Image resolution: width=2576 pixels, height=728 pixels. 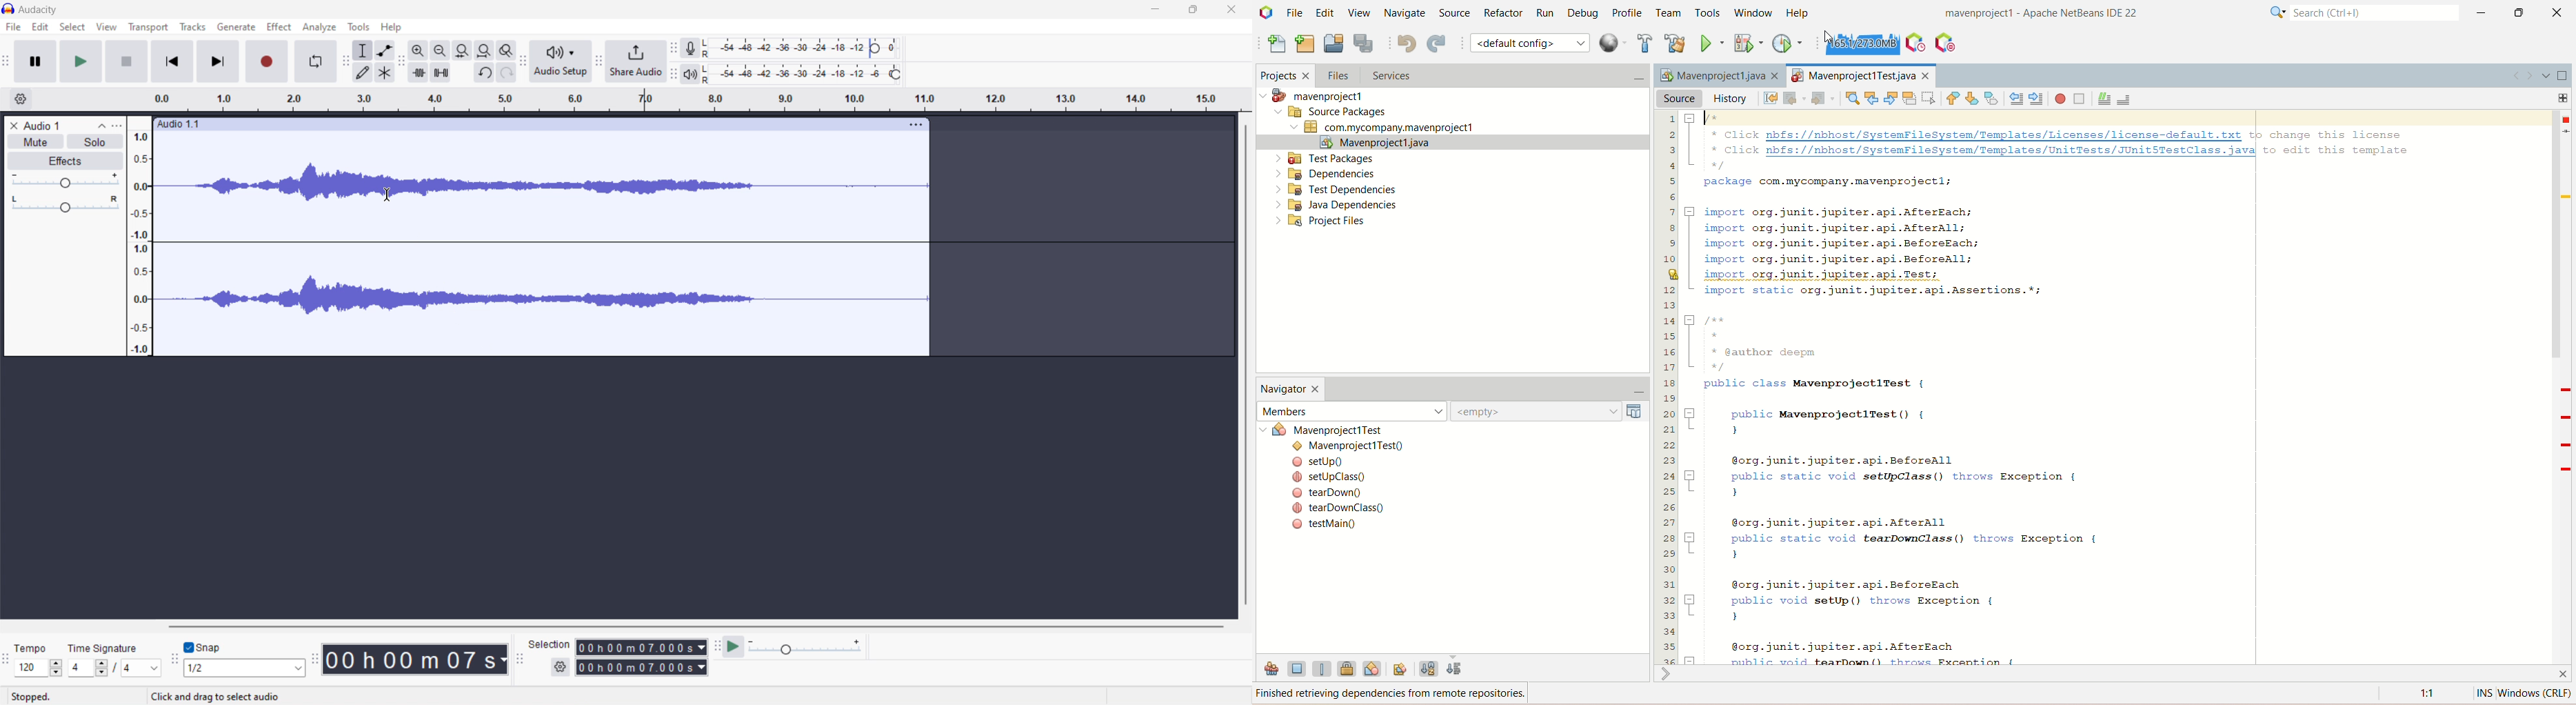 I want to click on settings, so click(x=560, y=668).